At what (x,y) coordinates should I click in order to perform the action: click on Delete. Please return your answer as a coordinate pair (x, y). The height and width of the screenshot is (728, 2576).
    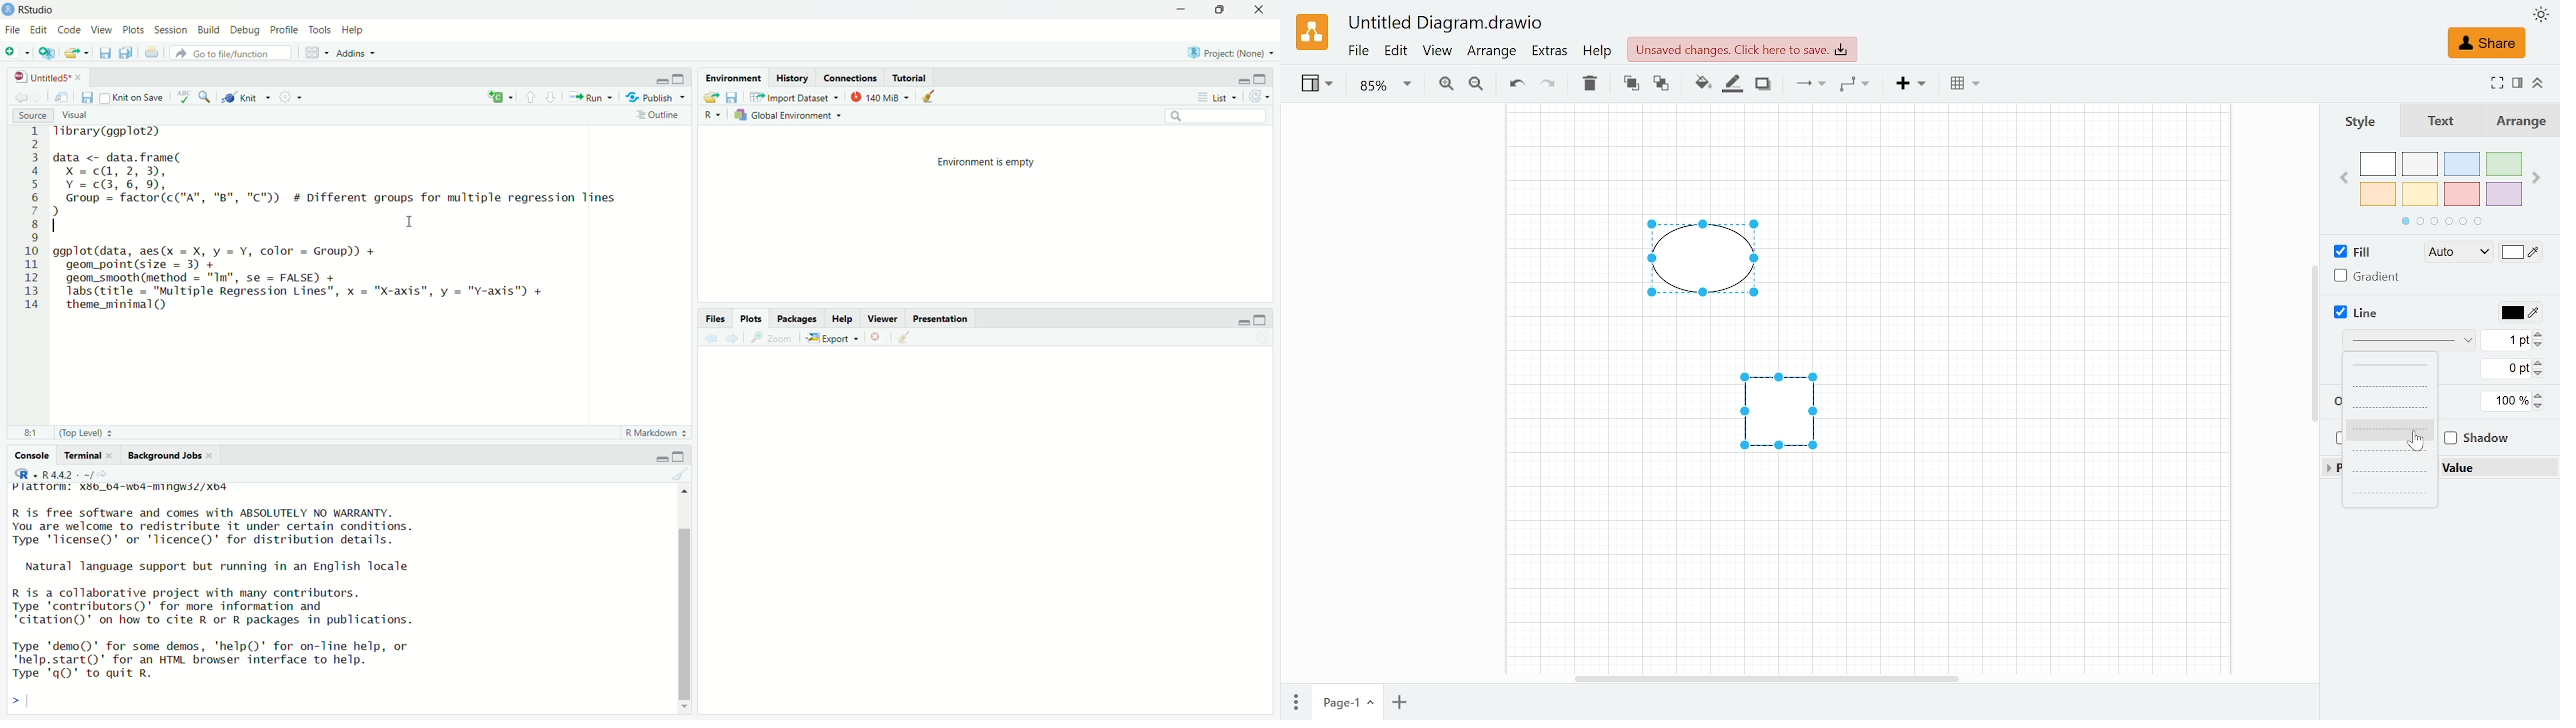
    Looking at the image, I should click on (1587, 84).